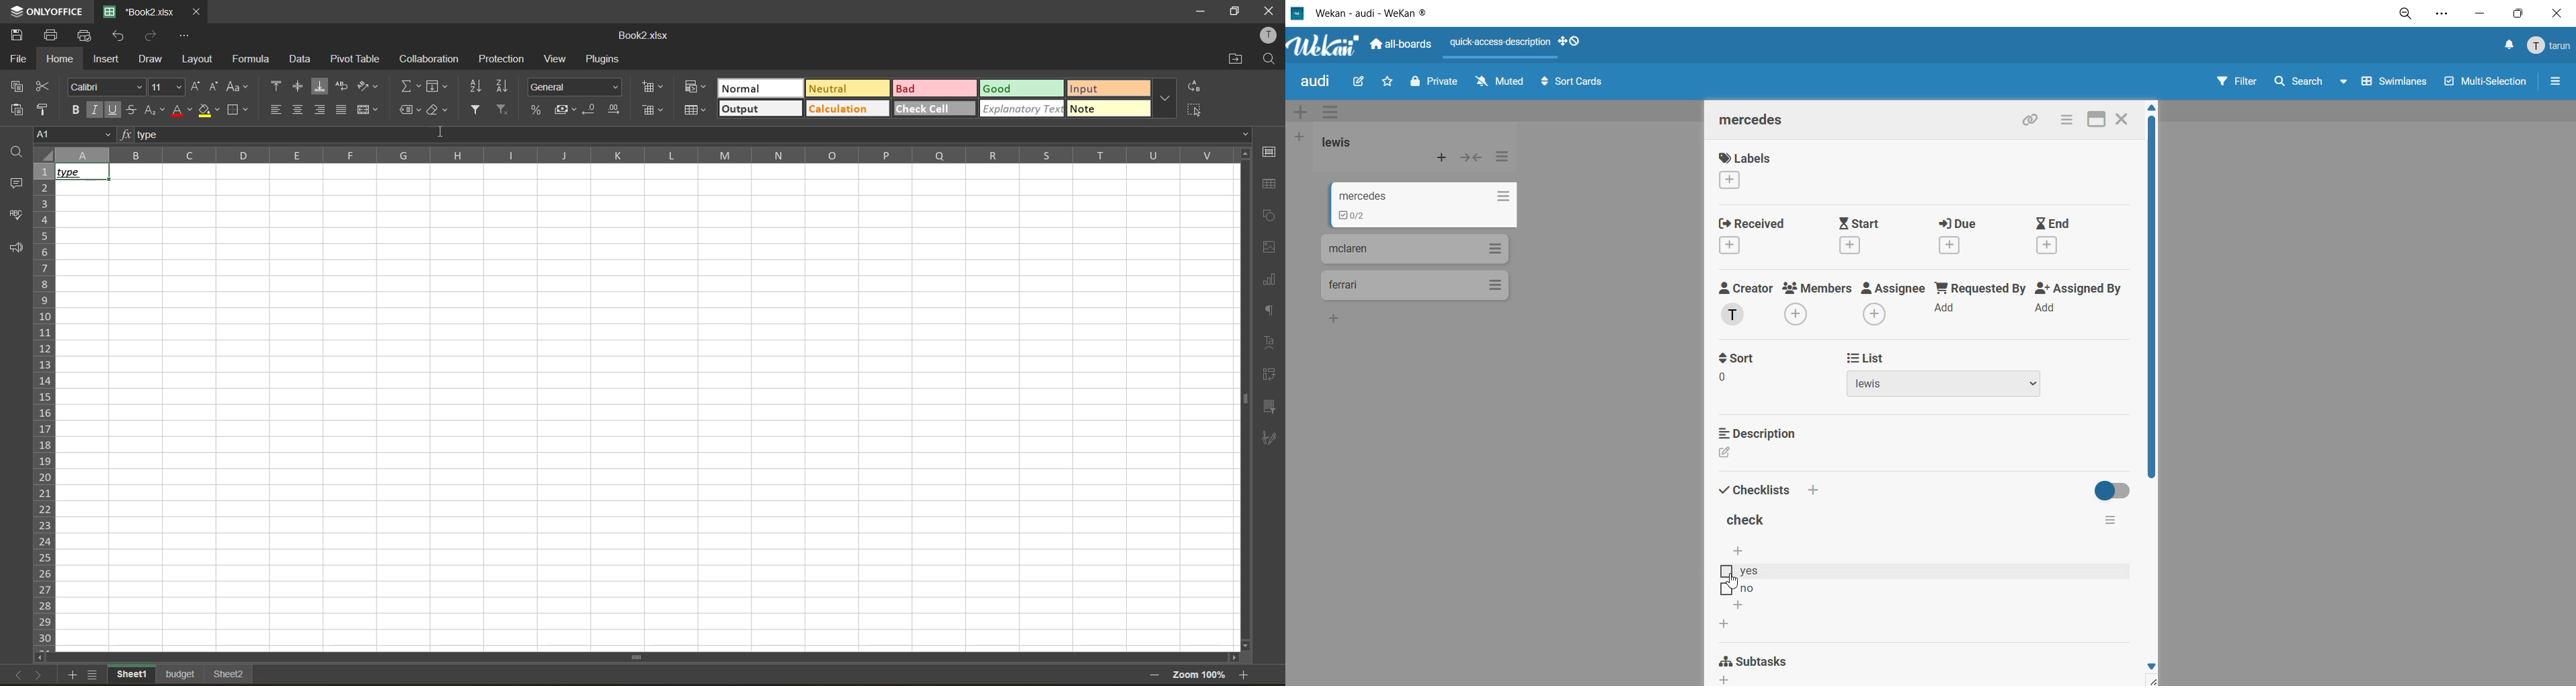 The height and width of the screenshot is (700, 2576). What do you see at coordinates (121, 36) in the screenshot?
I see `undo` at bounding box center [121, 36].